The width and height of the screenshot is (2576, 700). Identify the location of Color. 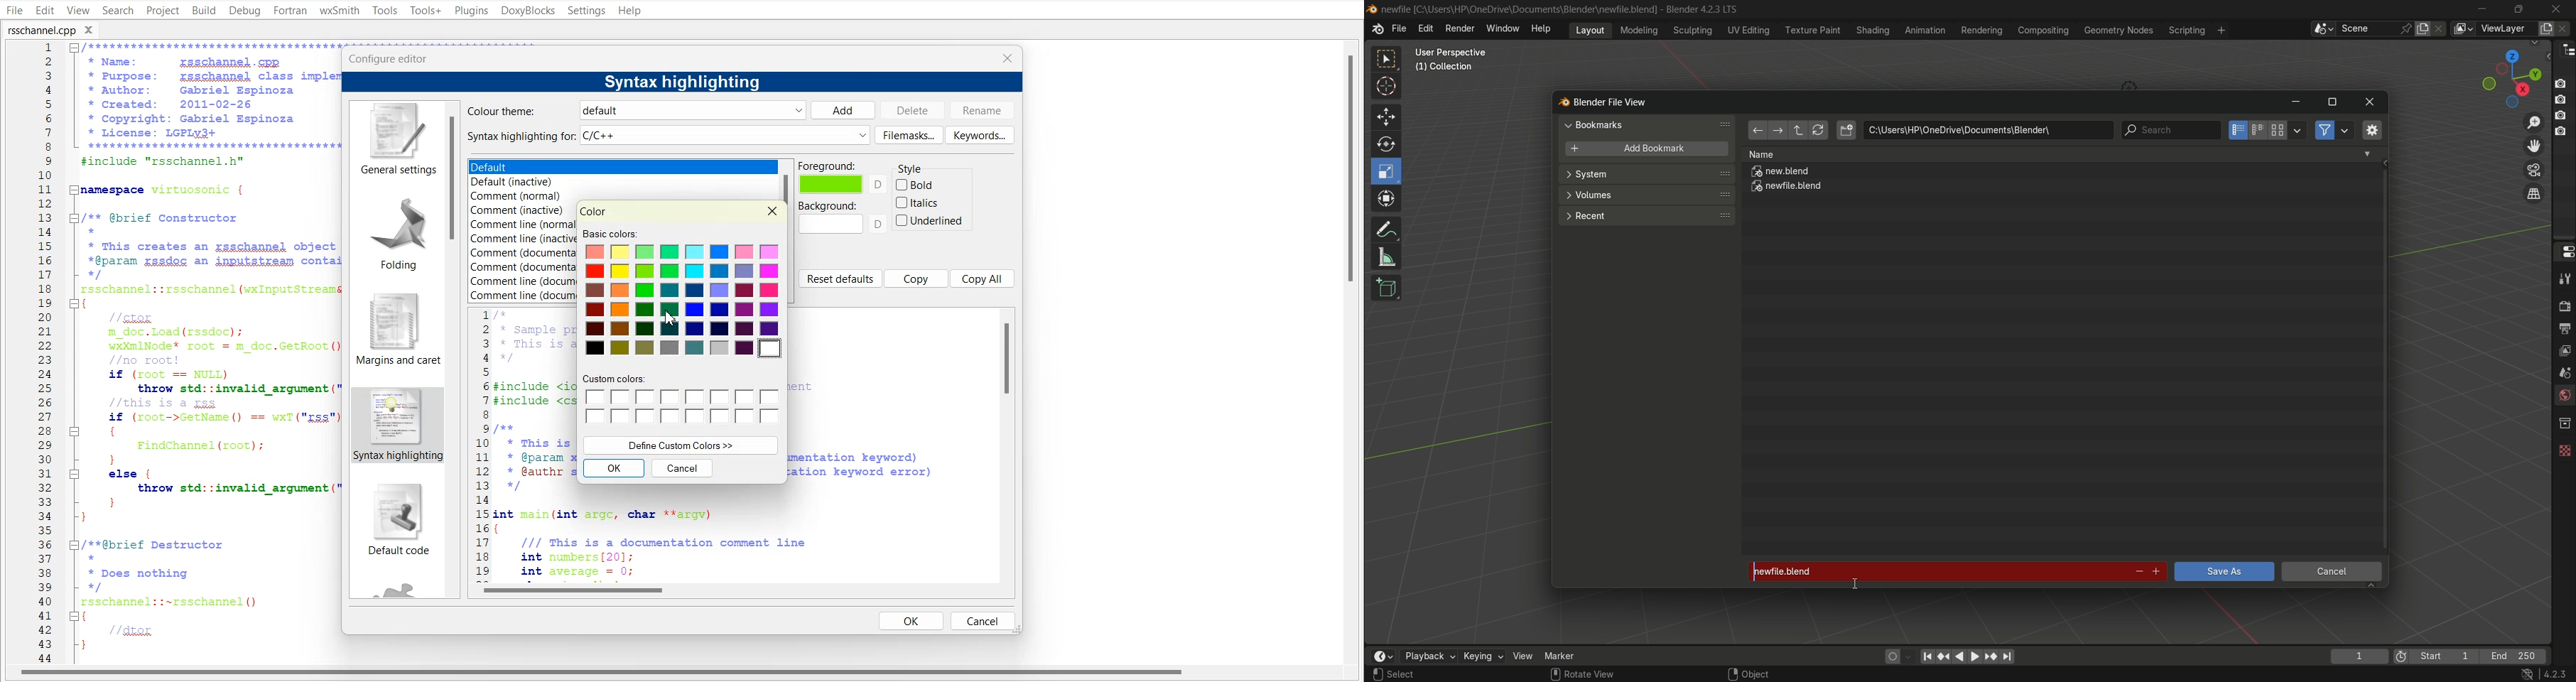
(594, 211).